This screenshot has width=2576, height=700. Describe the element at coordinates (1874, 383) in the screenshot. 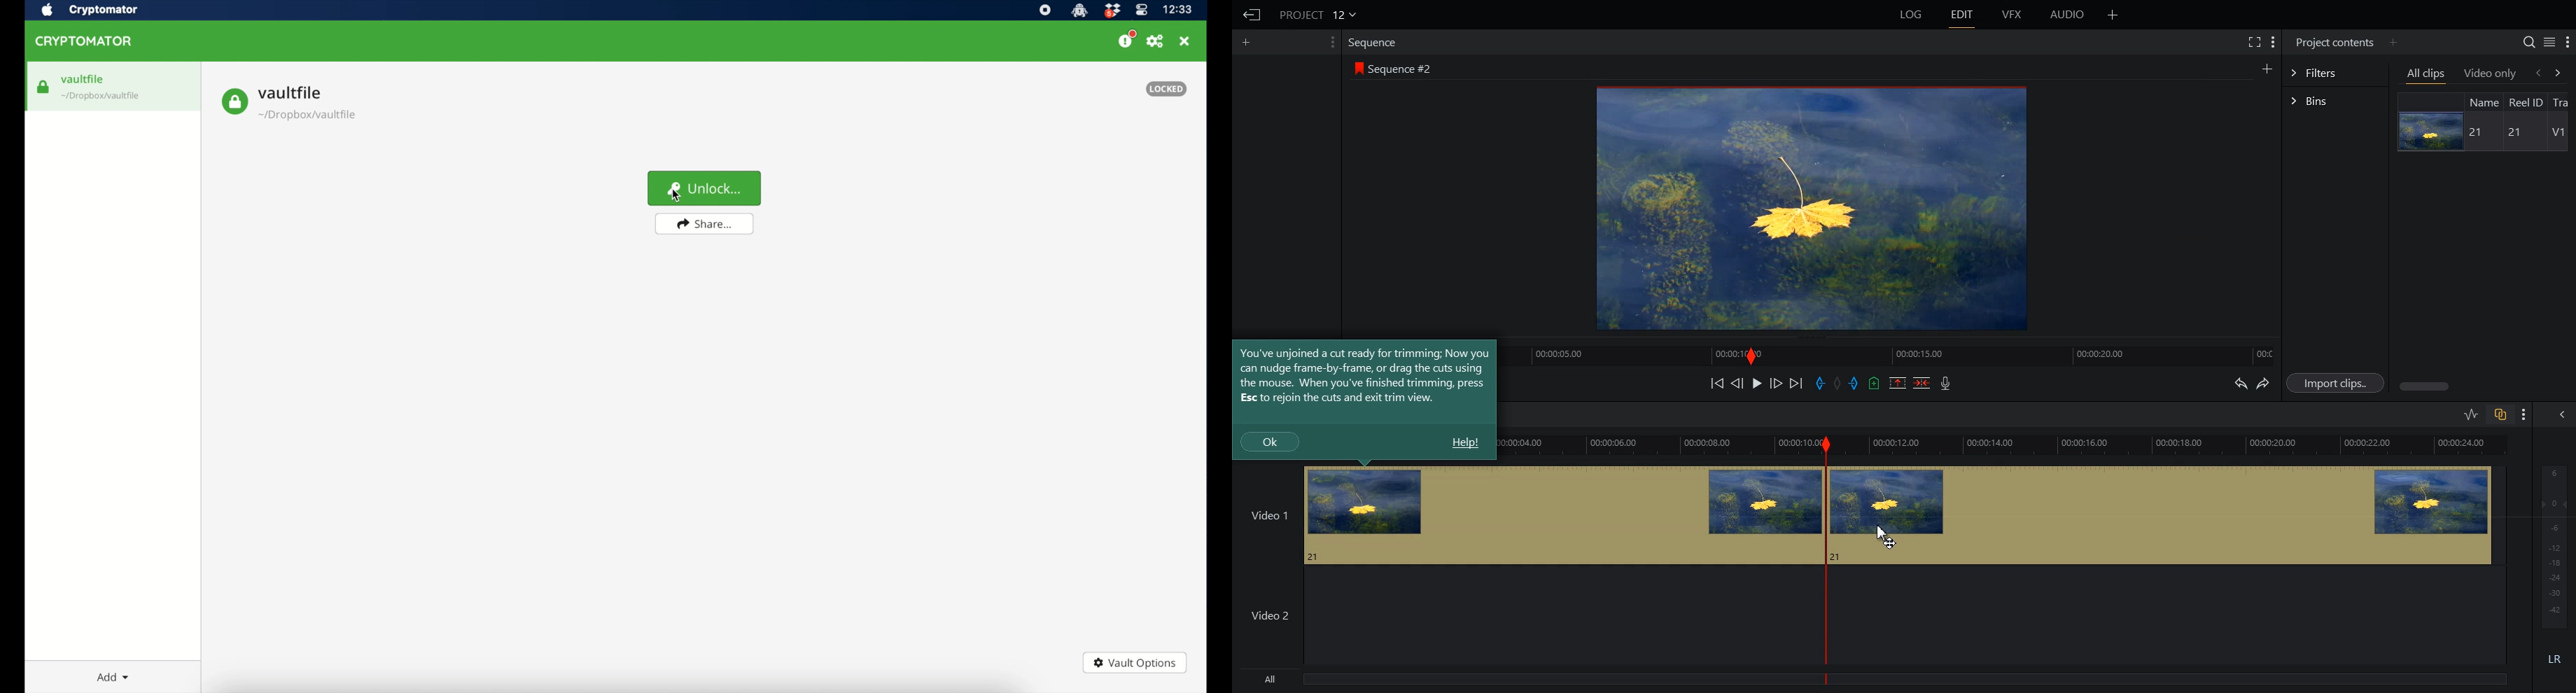

I see `Add an Cue at the current position` at that location.